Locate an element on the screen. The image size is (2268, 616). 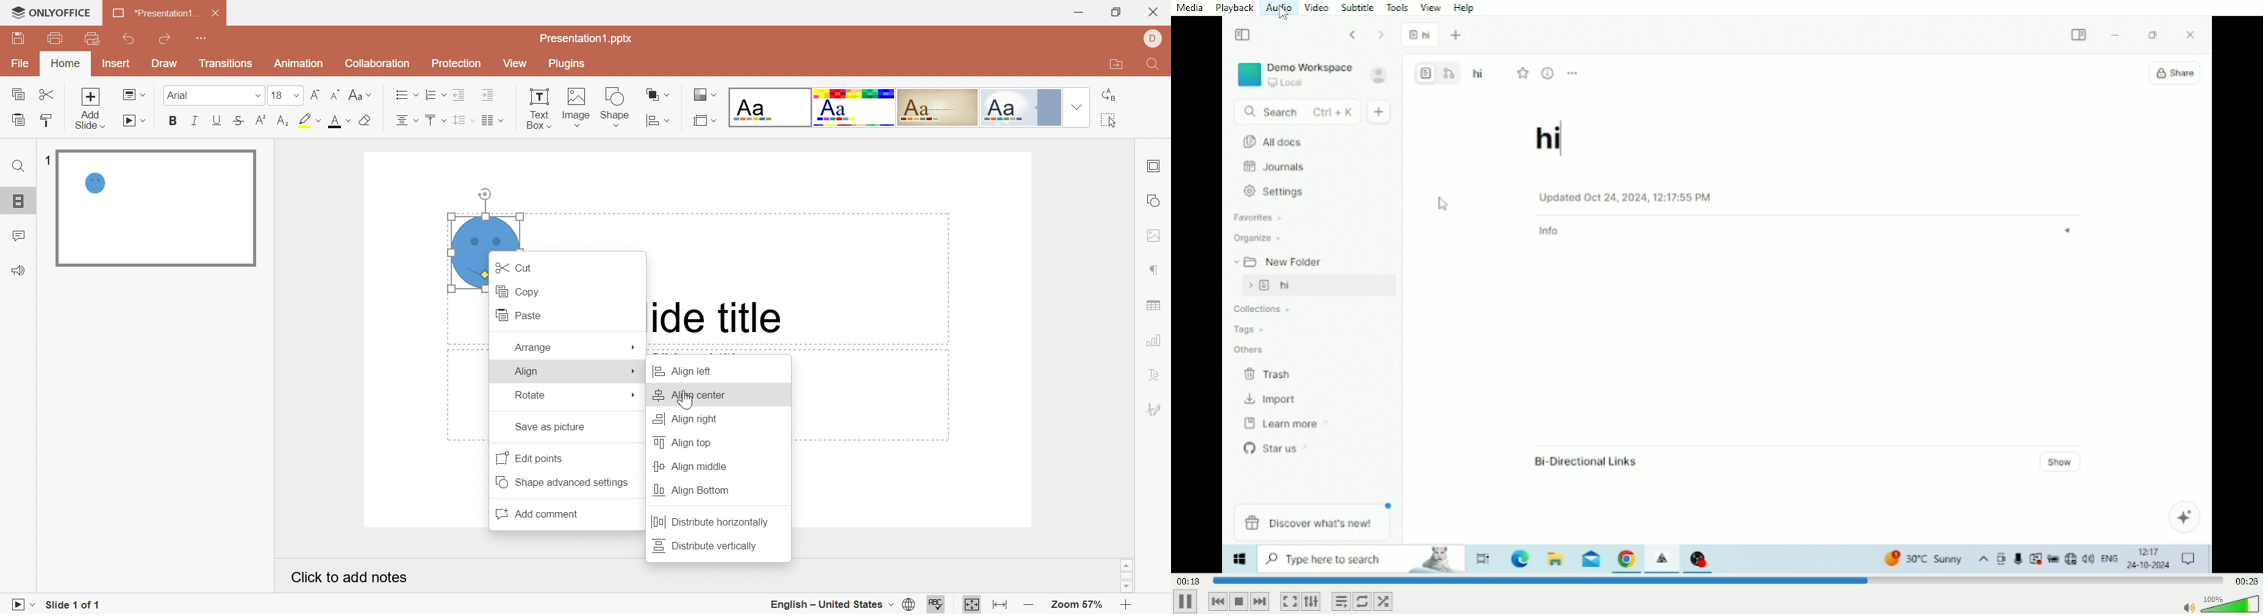
Align Top is located at coordinates (436, 120).